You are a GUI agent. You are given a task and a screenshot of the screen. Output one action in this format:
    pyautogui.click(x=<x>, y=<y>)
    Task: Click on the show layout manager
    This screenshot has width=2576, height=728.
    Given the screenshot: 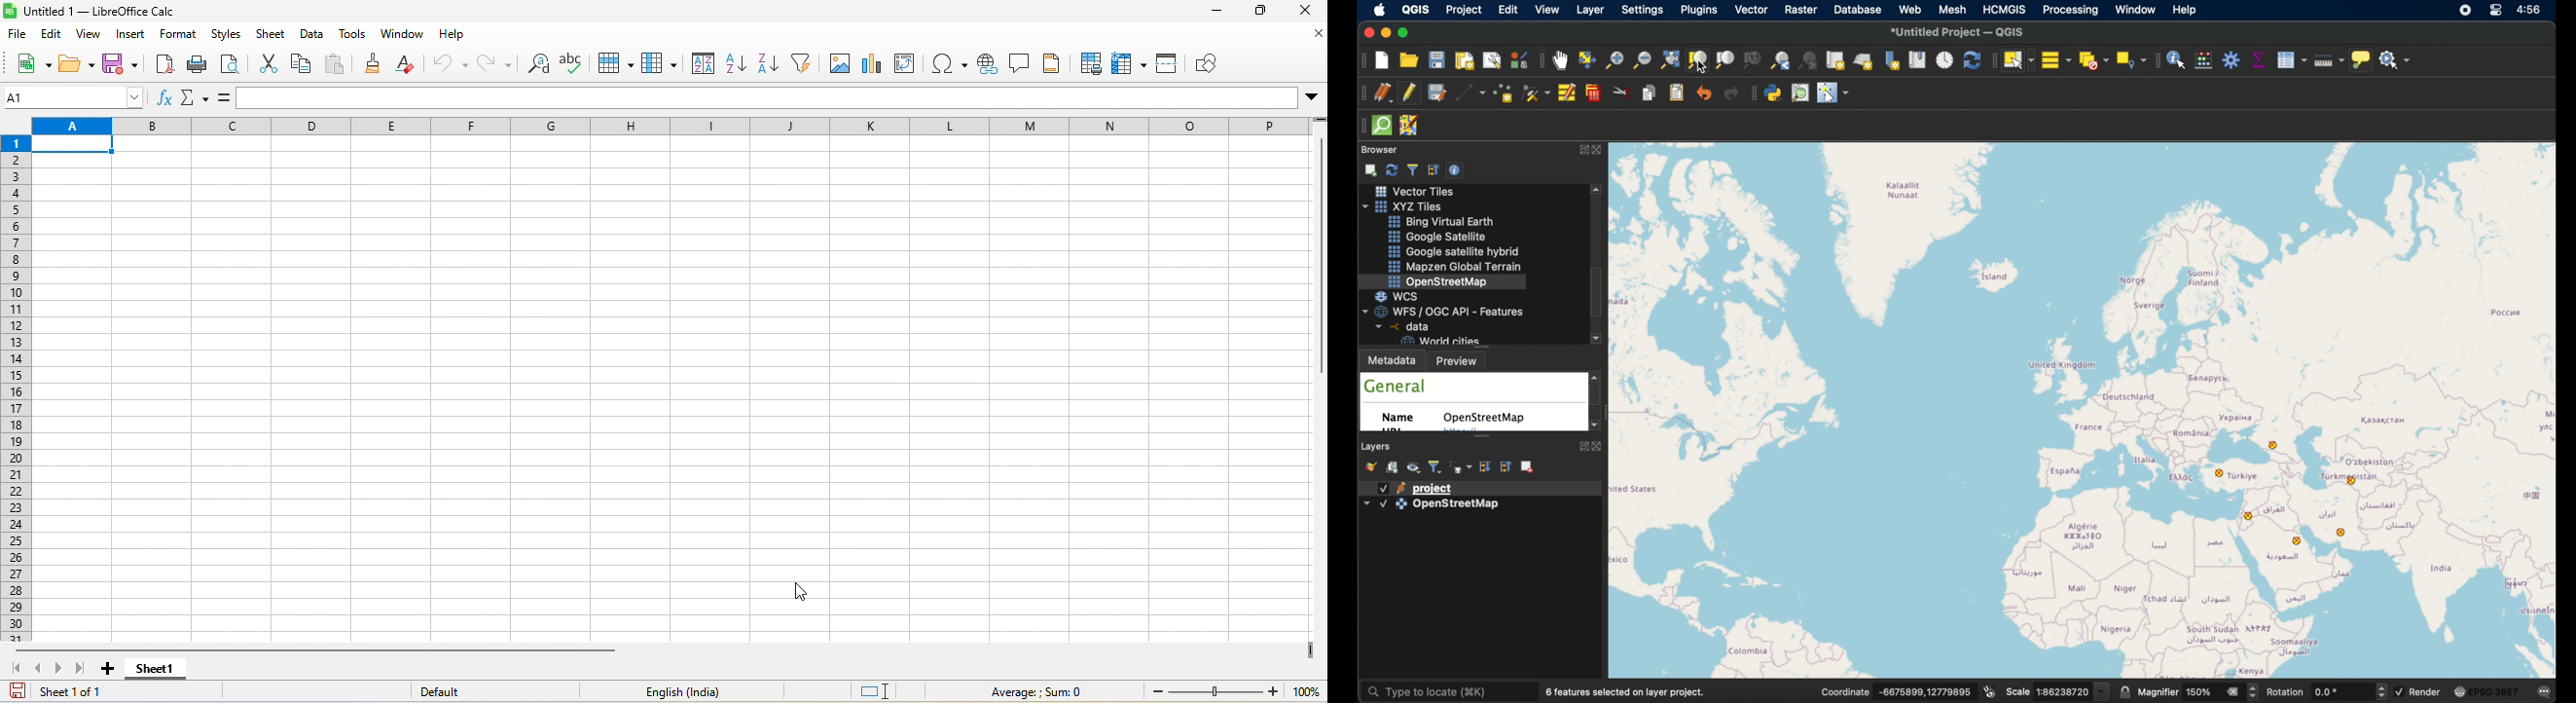 What is the action you would take?
    pyautogui.click(x=1493, y=62)
    